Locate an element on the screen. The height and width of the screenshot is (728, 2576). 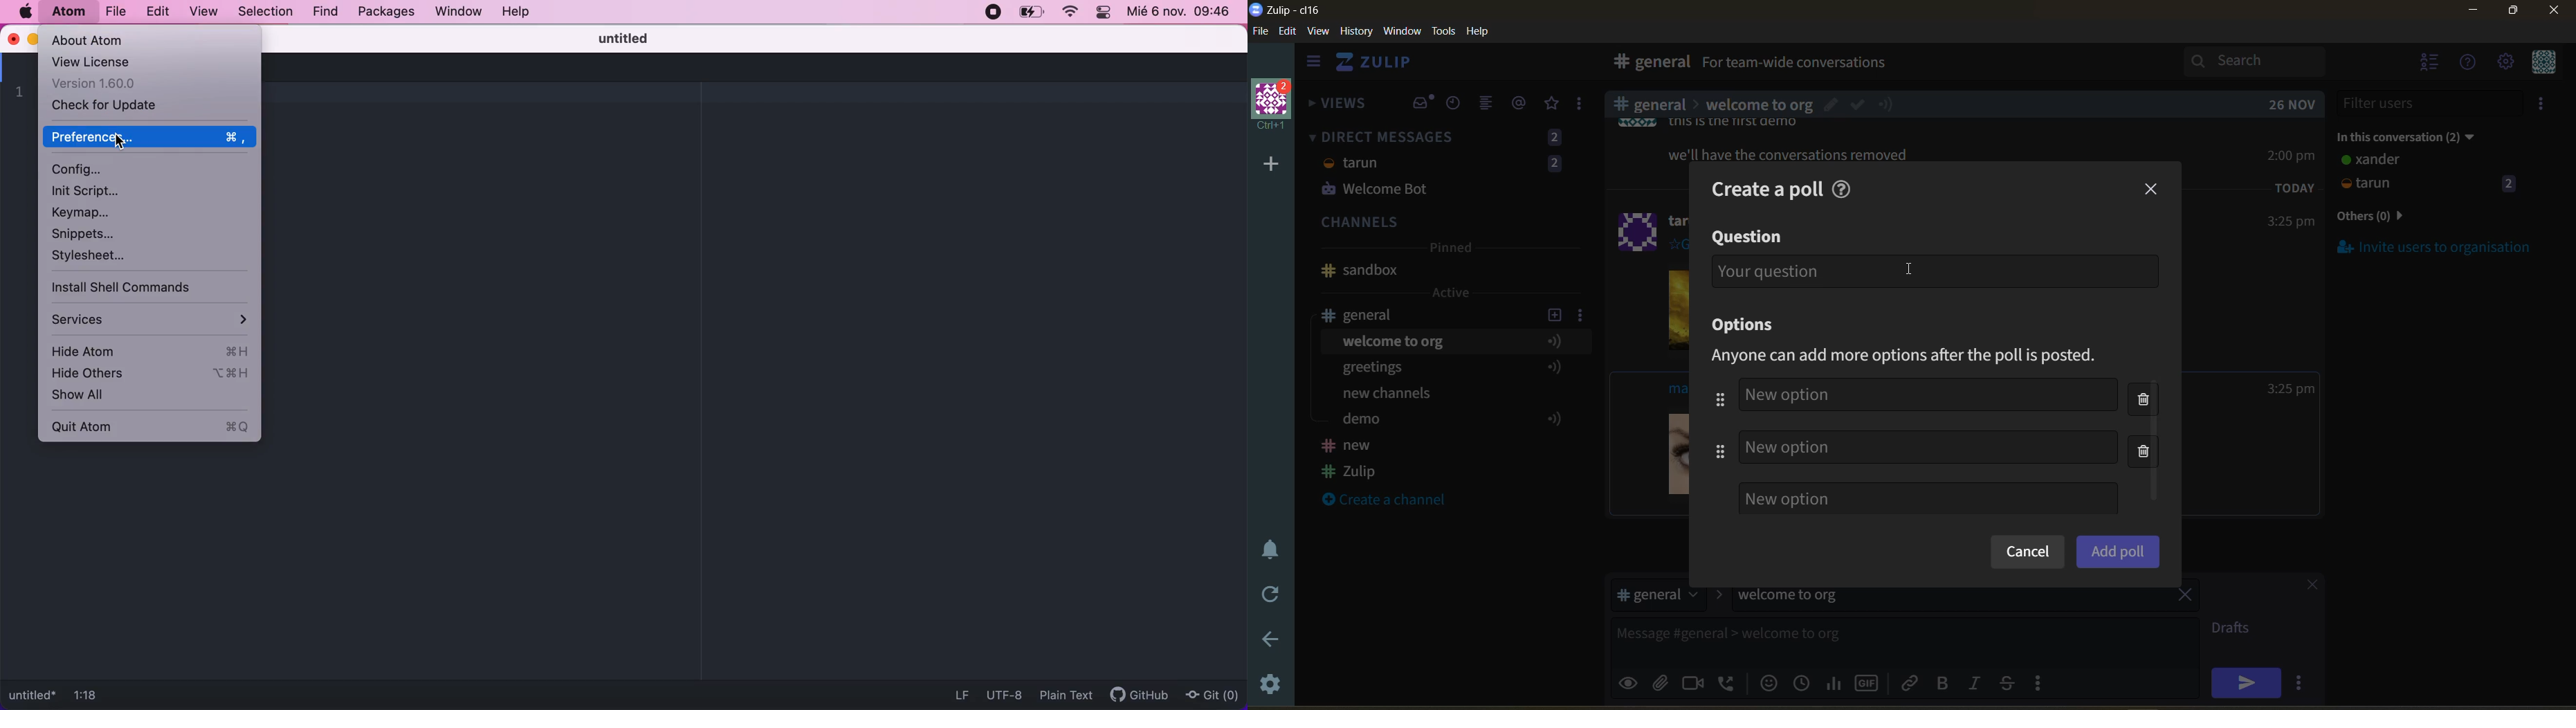
question is located at coordinates (1748, 236).